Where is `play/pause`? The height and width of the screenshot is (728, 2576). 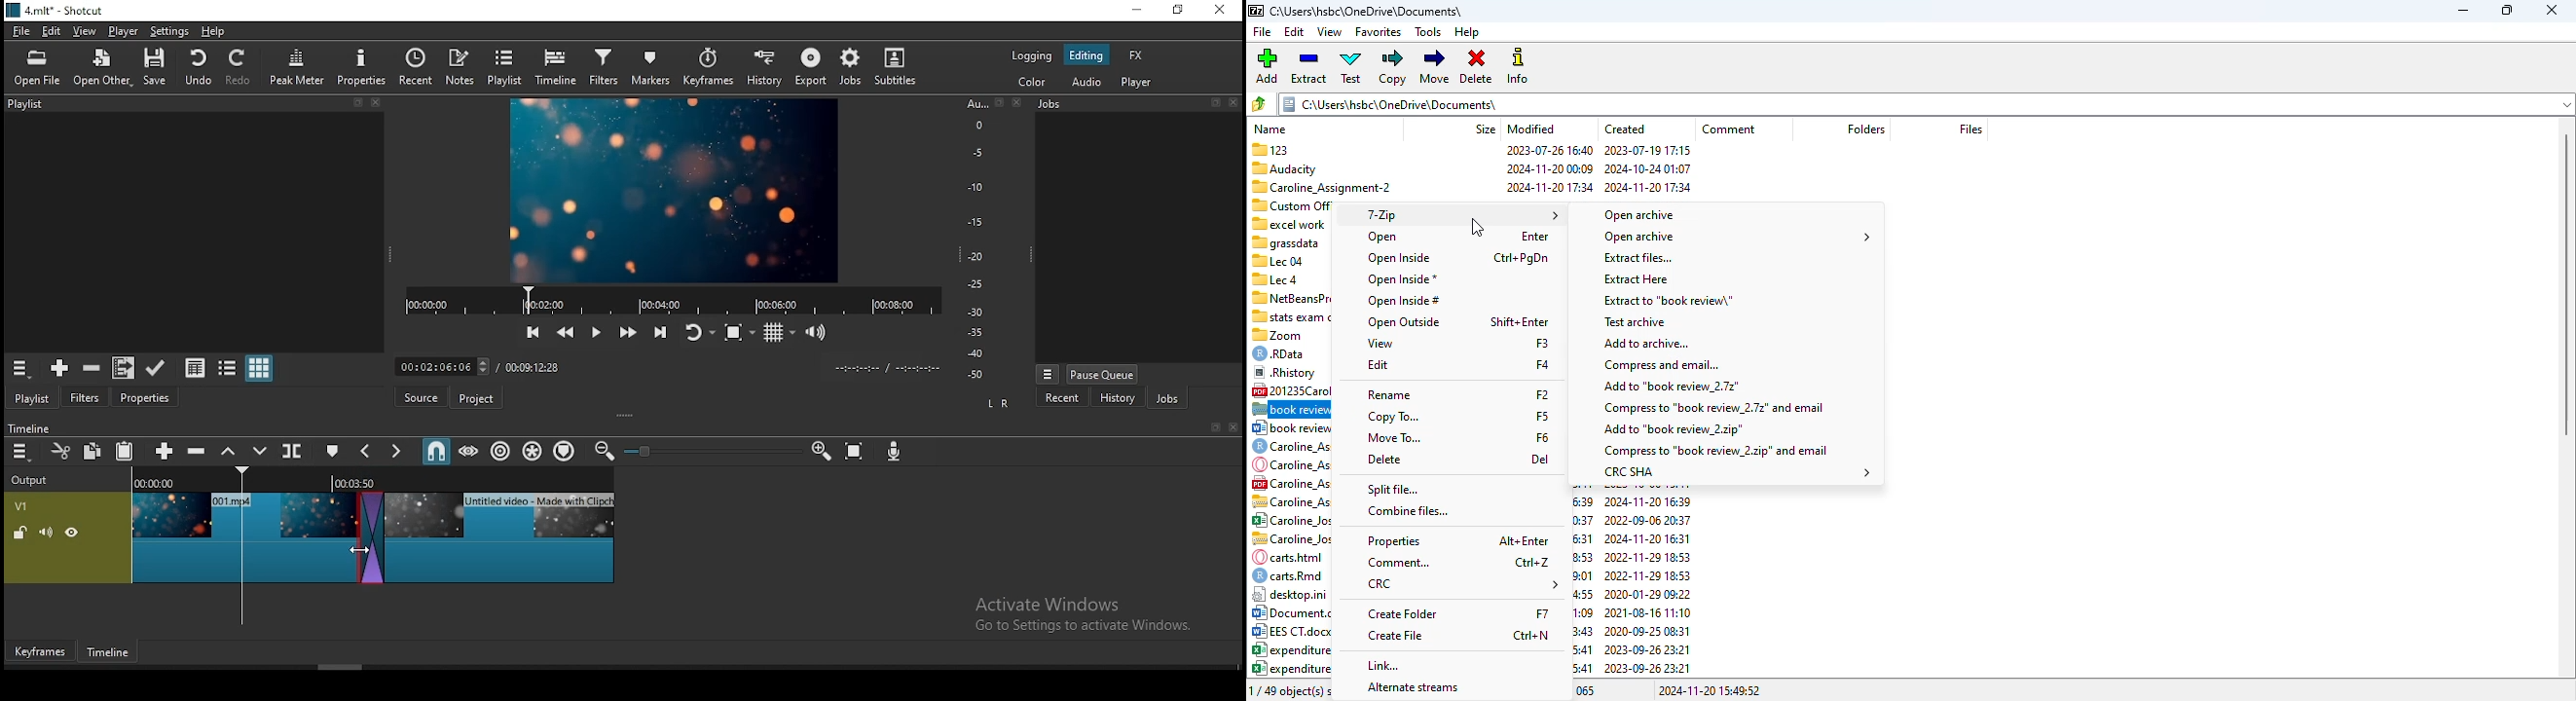
play/pause is located at coordinates (597, 329).